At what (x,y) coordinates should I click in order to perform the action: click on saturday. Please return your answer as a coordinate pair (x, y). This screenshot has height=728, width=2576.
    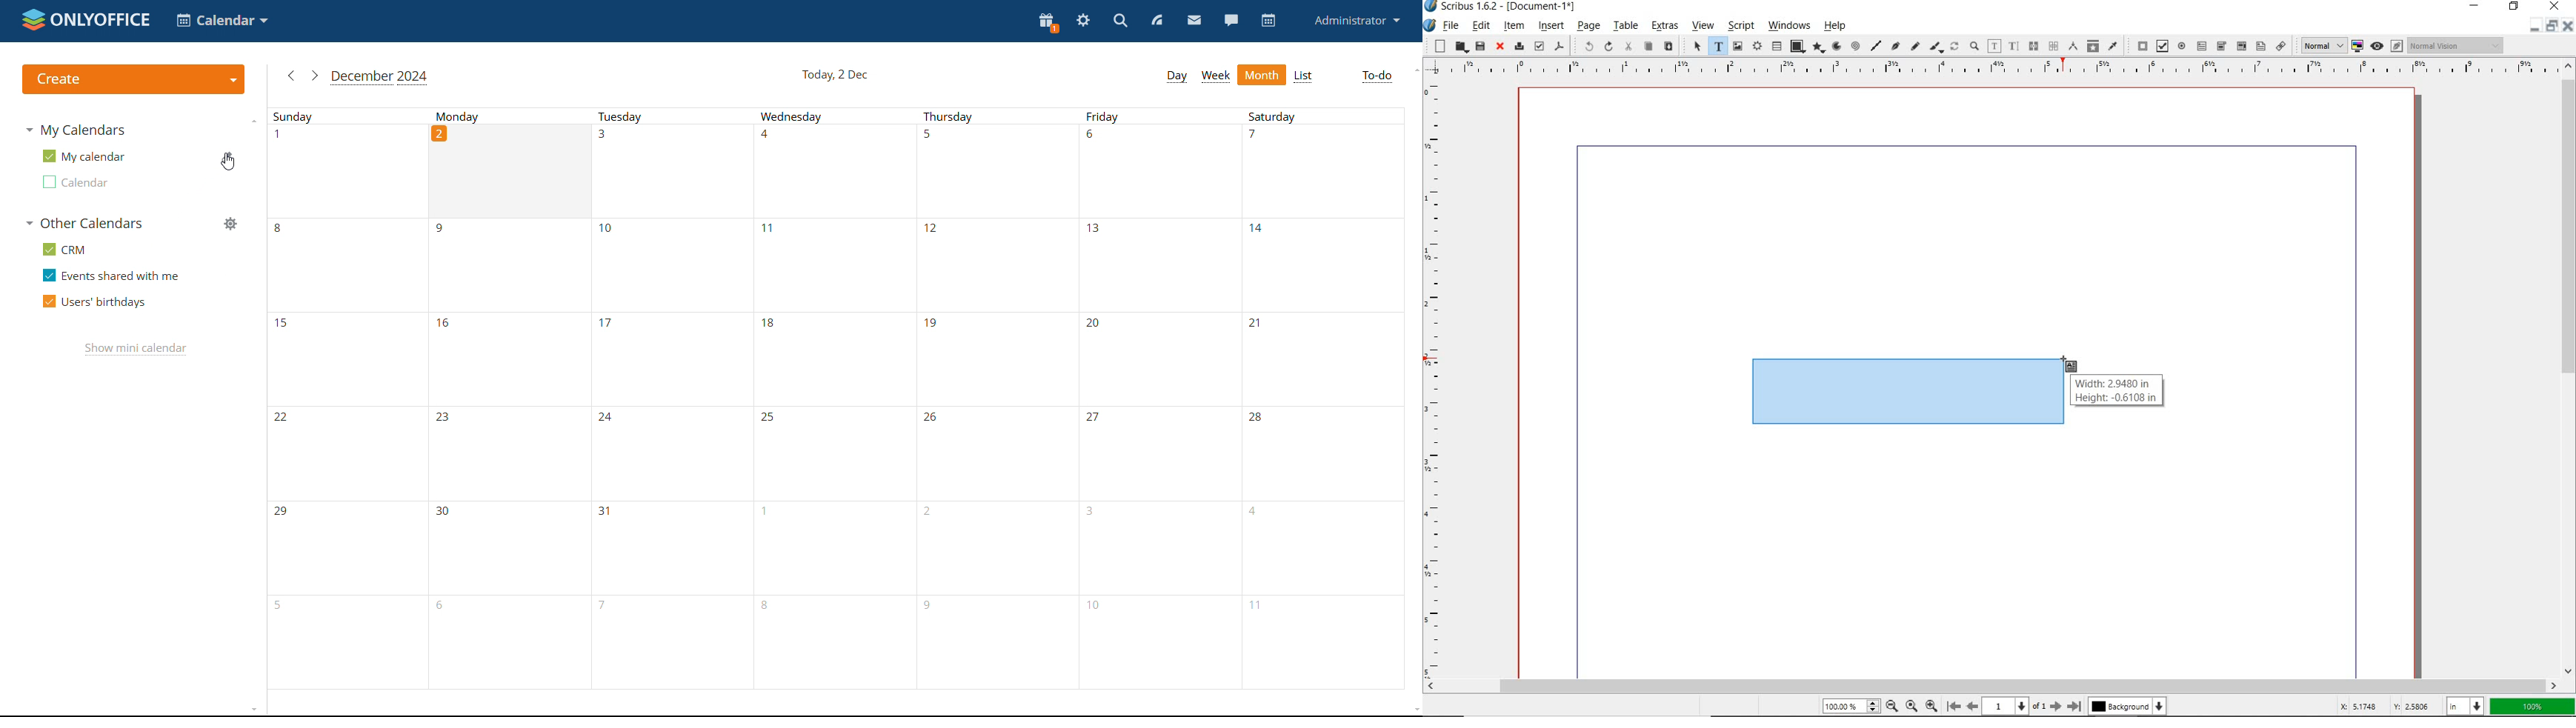
    Looking at the image, I should click on (1324, 113).